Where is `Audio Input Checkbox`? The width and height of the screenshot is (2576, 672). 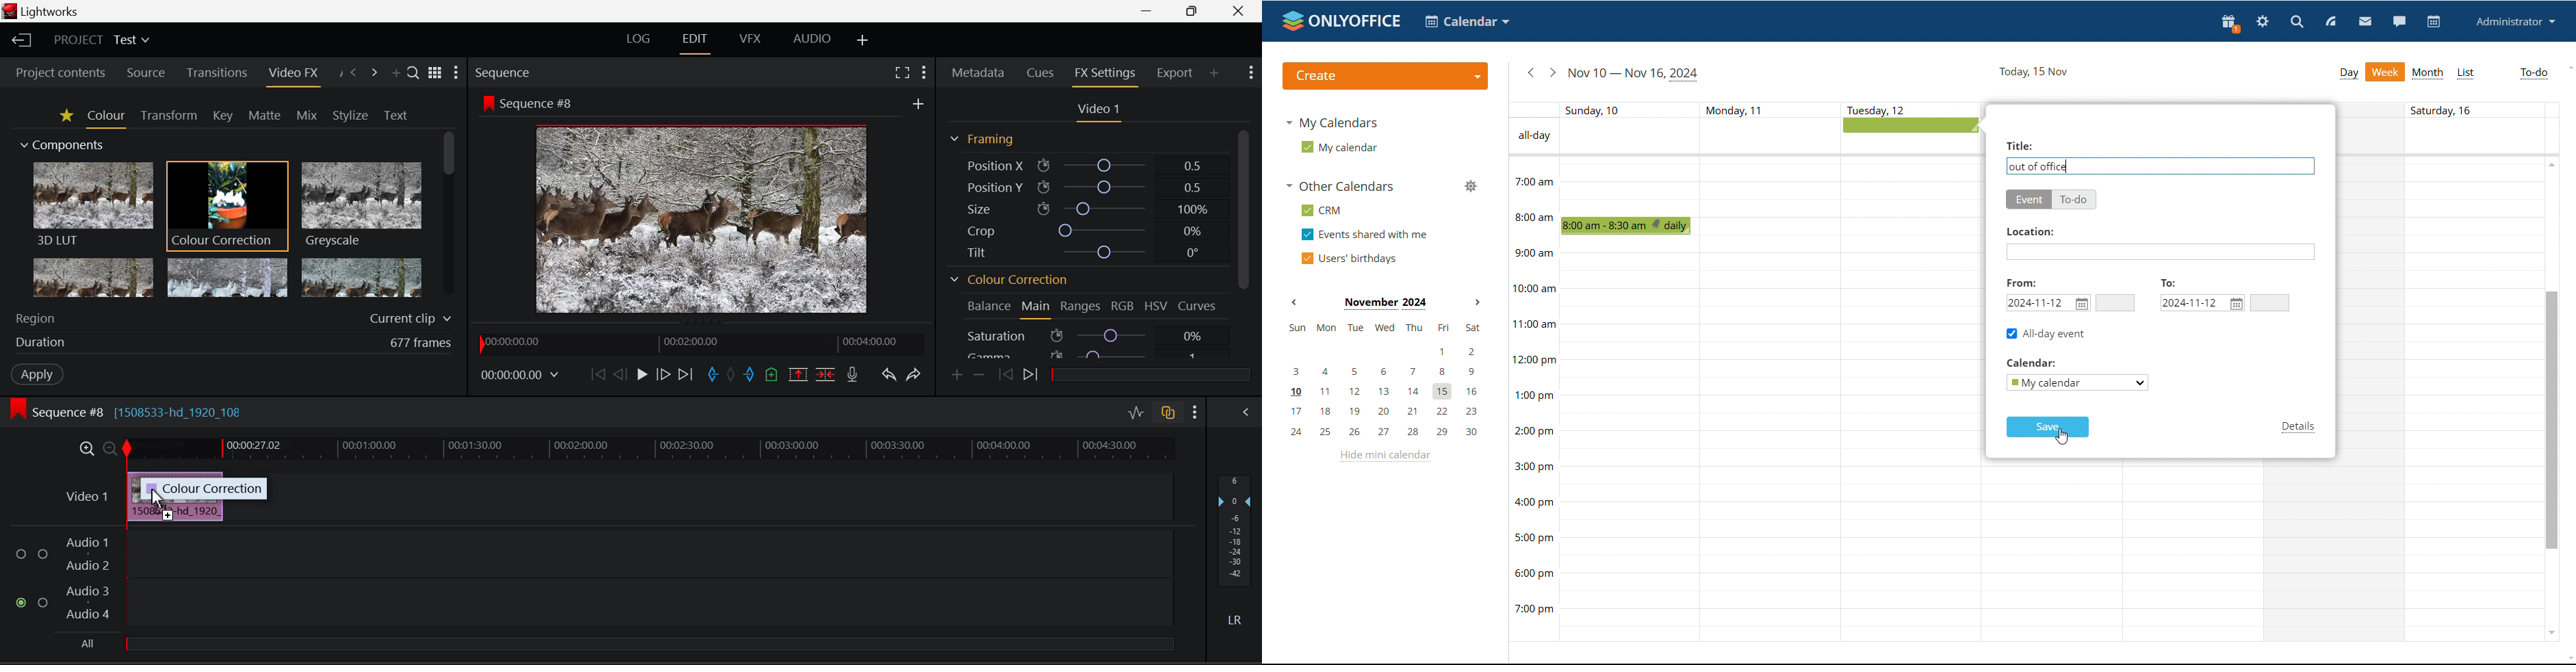 Audio Input Checkbox is located at coordinates (43, 602).